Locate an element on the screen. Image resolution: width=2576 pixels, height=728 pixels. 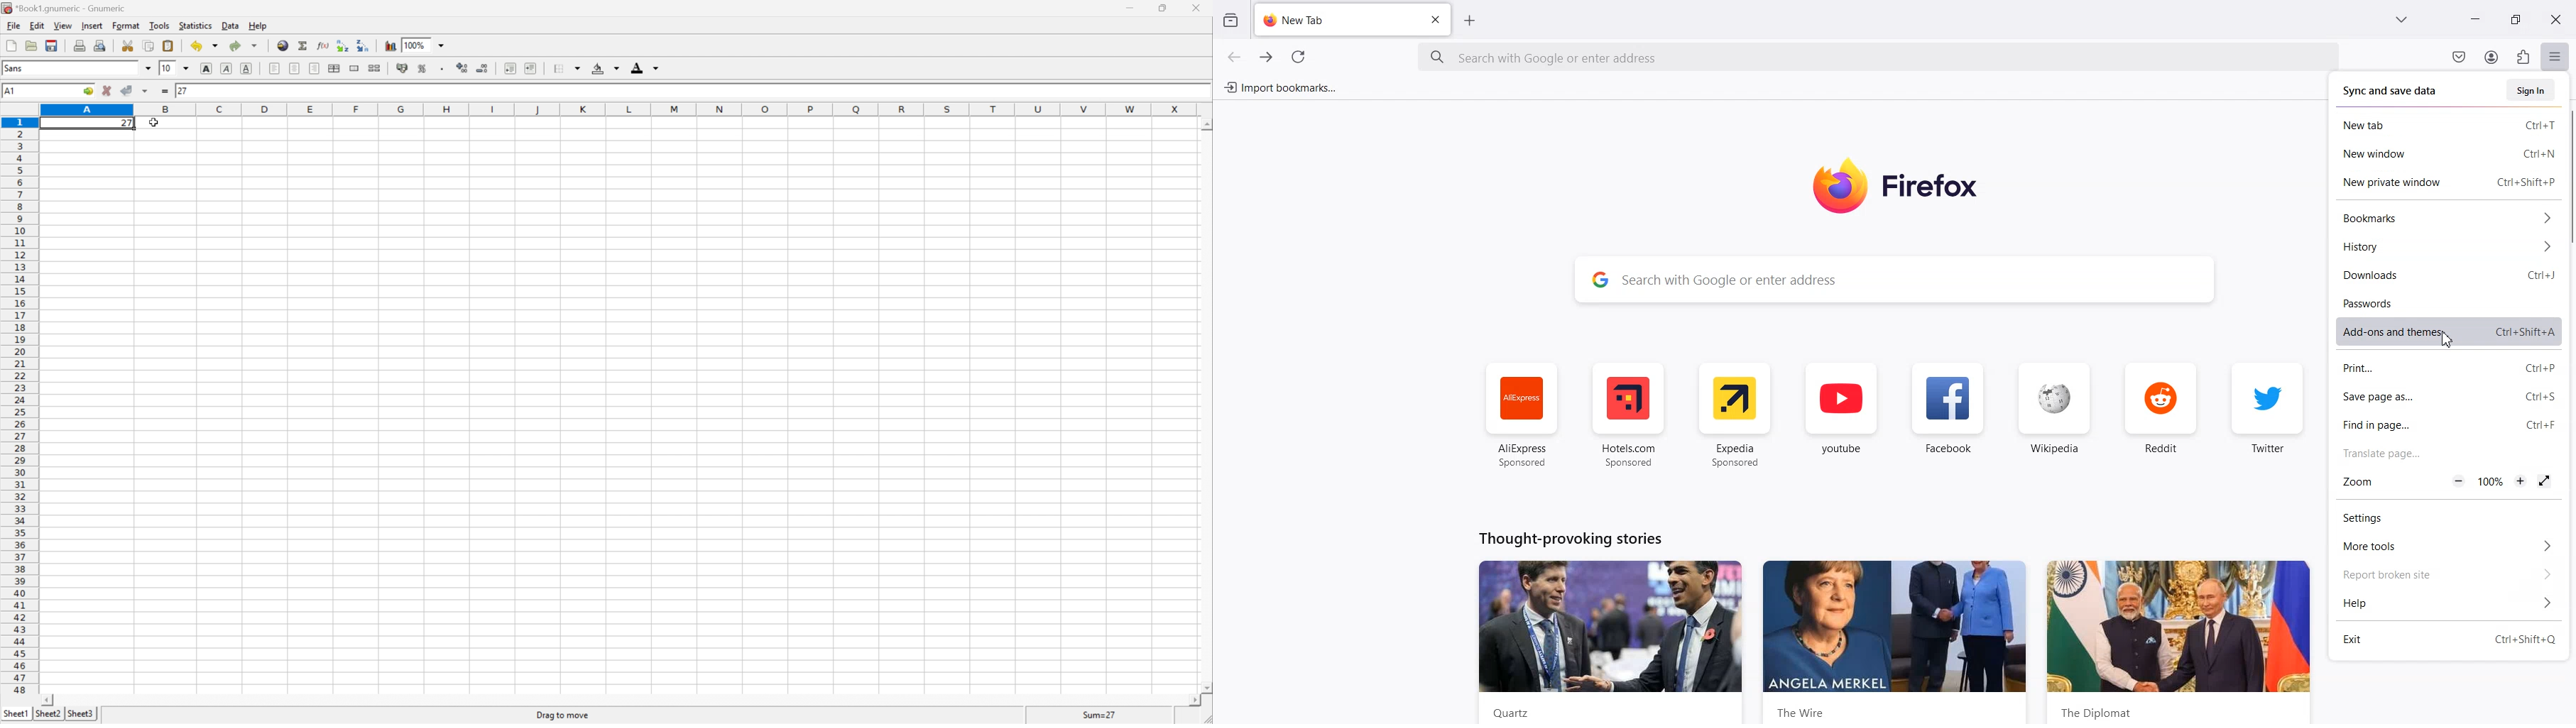
Print preview is located at coordinates (100, 45).